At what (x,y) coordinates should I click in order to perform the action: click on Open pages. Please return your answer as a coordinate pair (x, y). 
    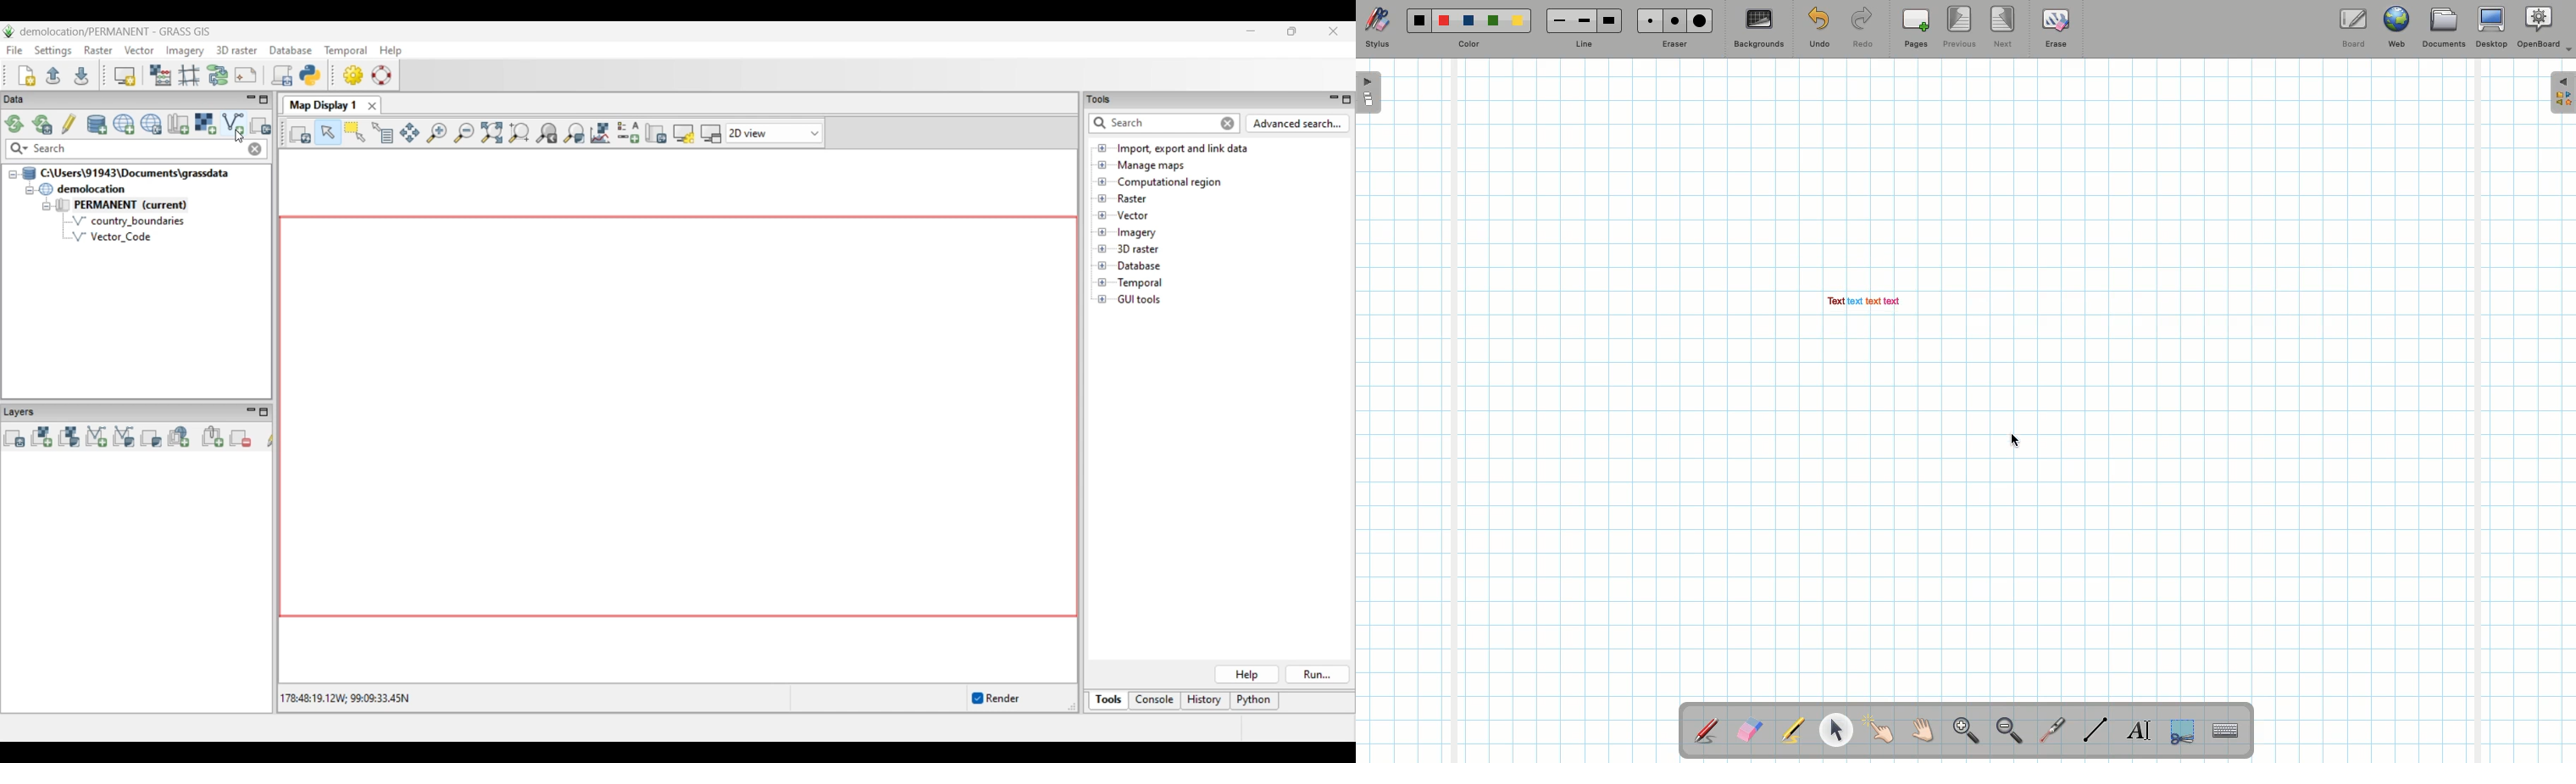
    Looking at the image, I should click on (1370, 92).